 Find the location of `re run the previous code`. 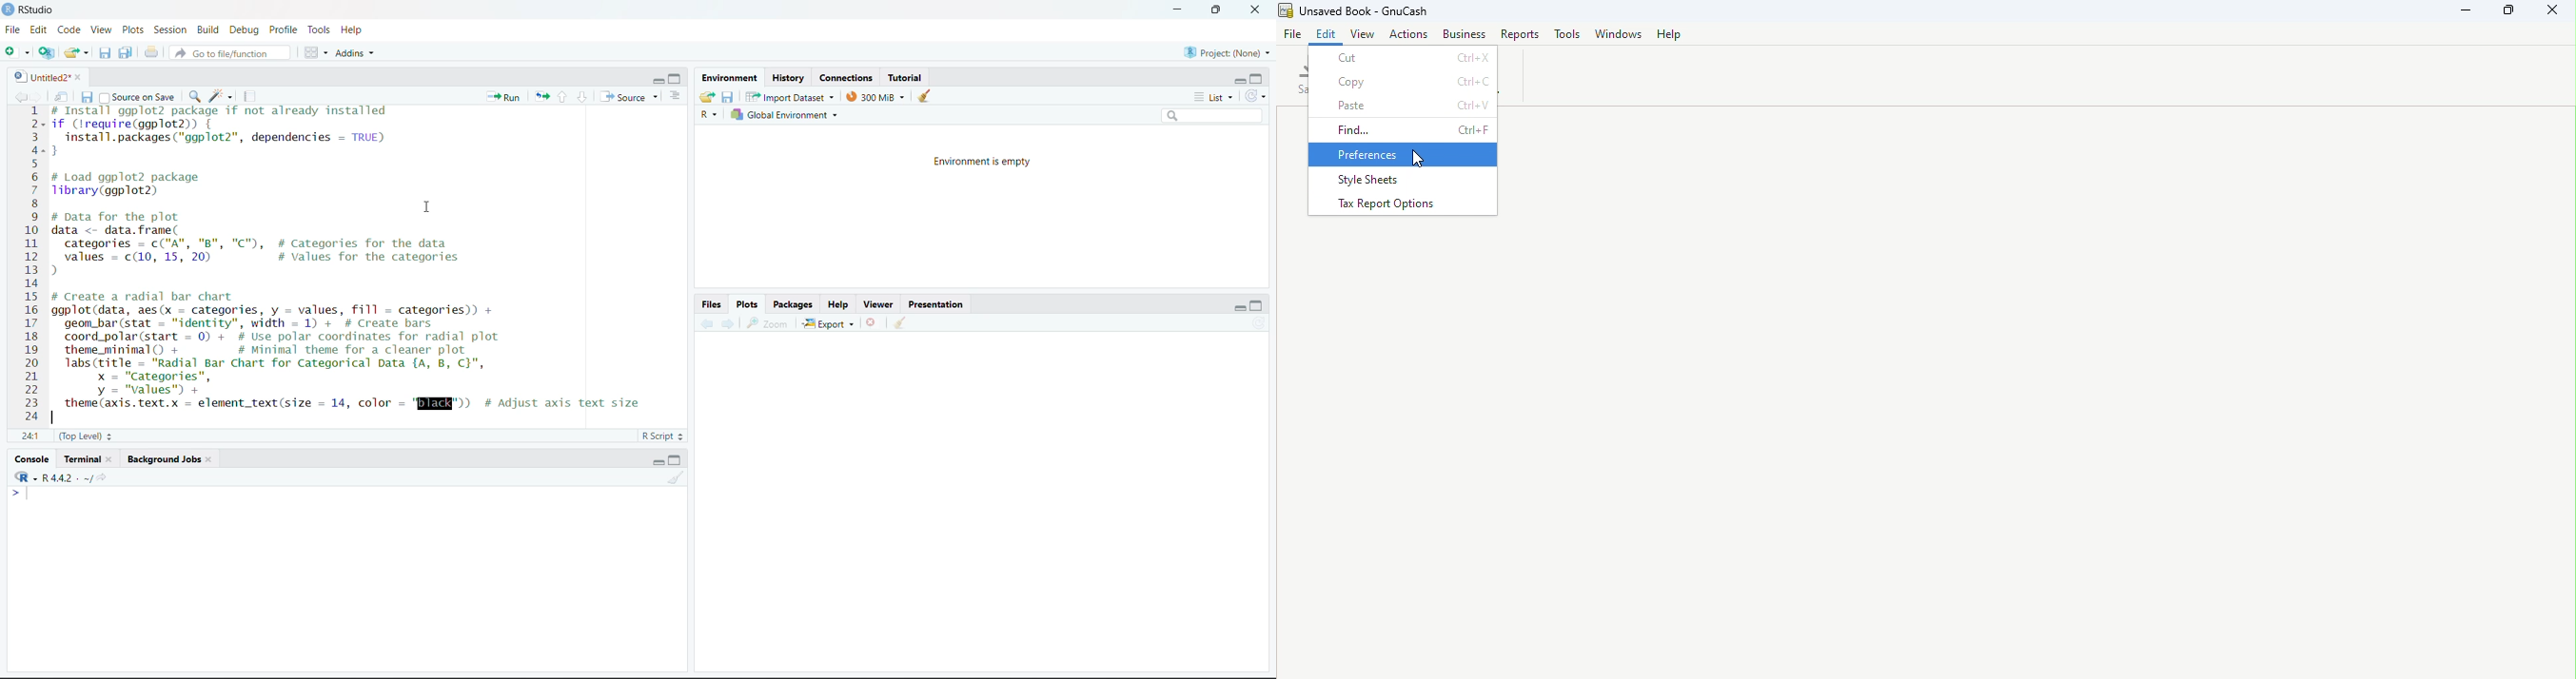

re run the previous code is located at coordinates (541, 96).